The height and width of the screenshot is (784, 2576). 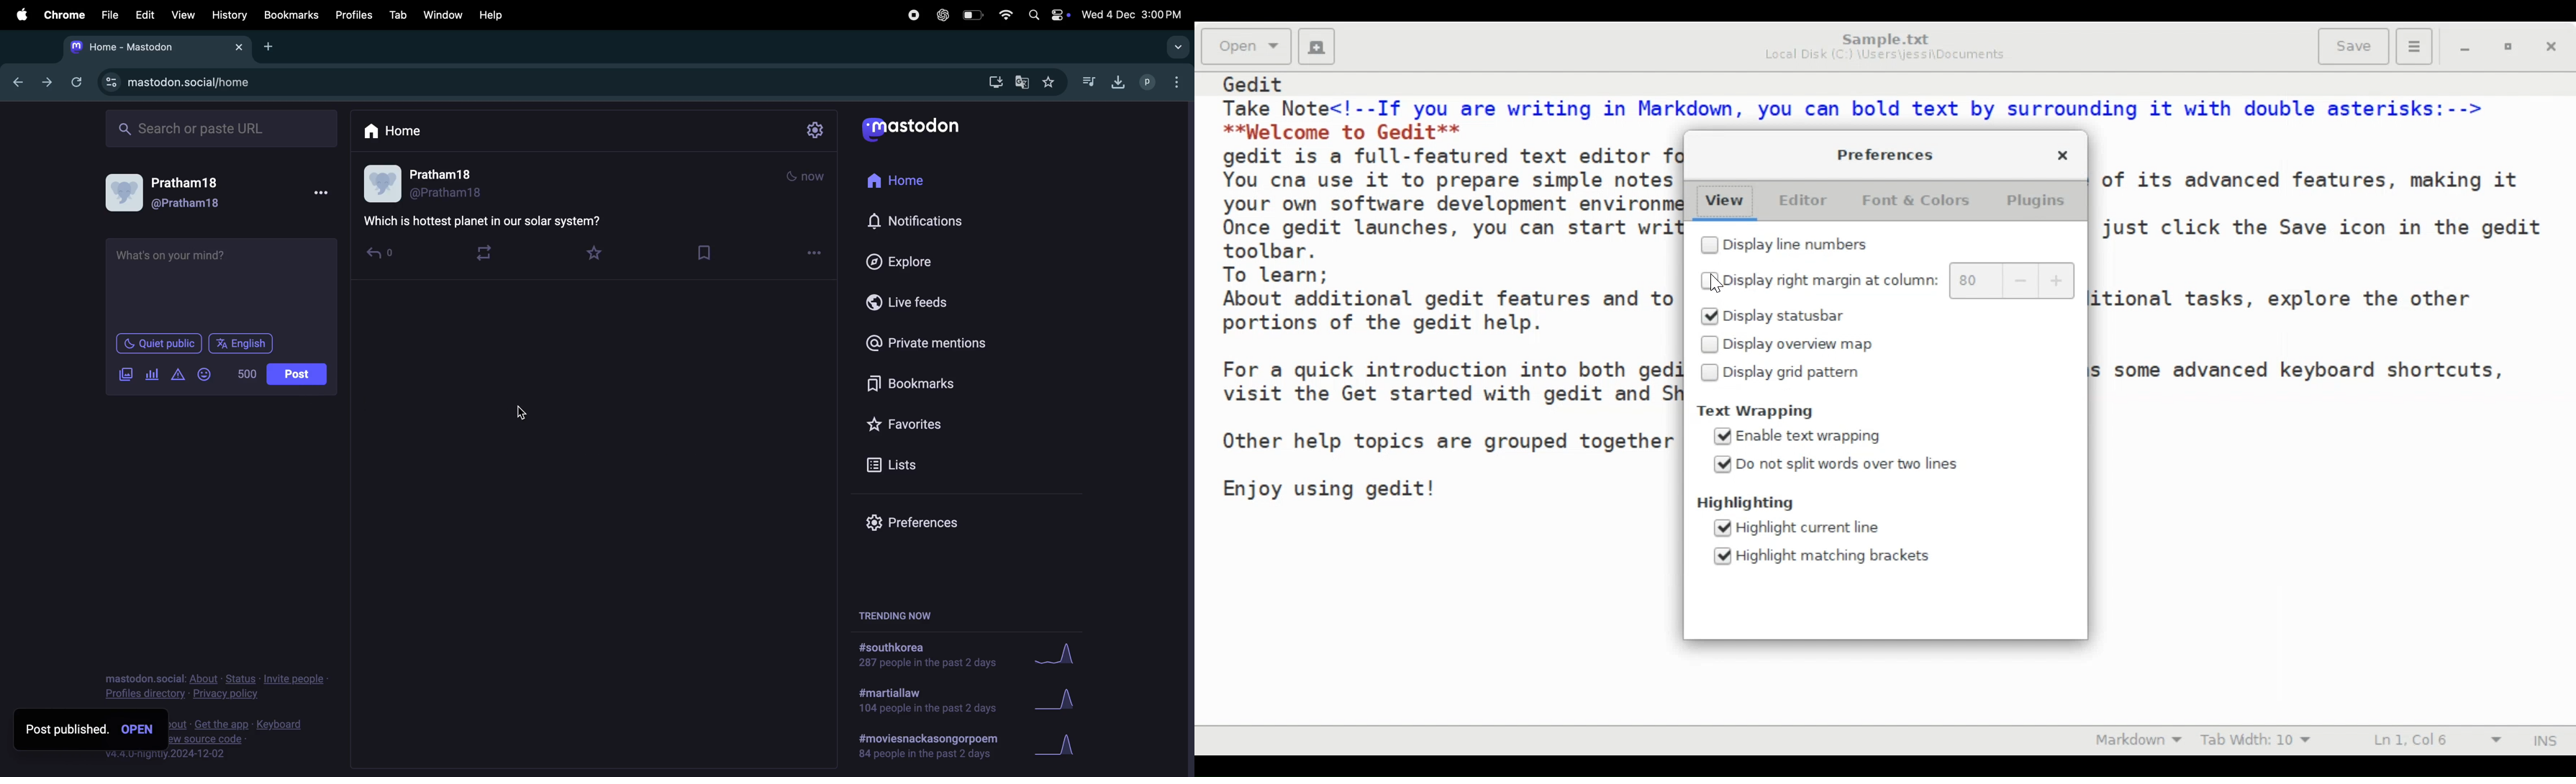 What do you see at coordinates (972, 15) in the screenshot?
I see `battery` at bounding box center [972, 15].